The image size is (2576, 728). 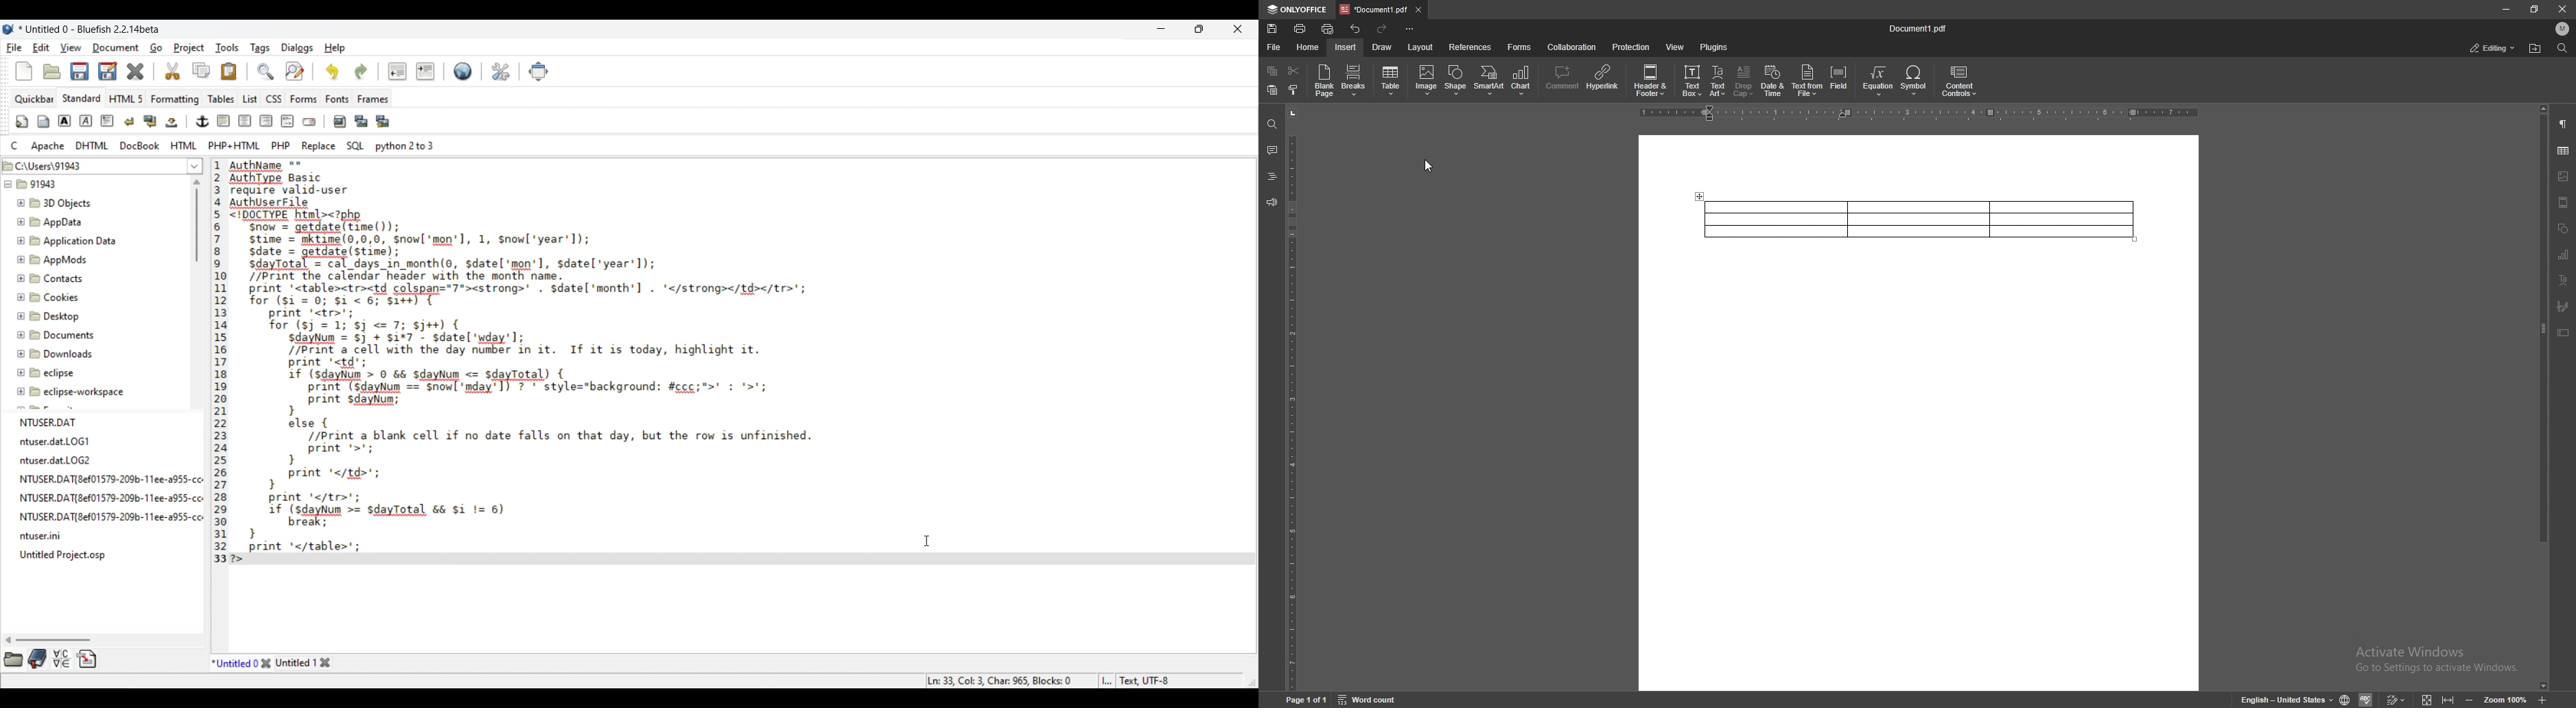 What do you see at coordinates (1292, 397) in the screenshot?
I see `vertical scale` at bounding box center [1292, 397].